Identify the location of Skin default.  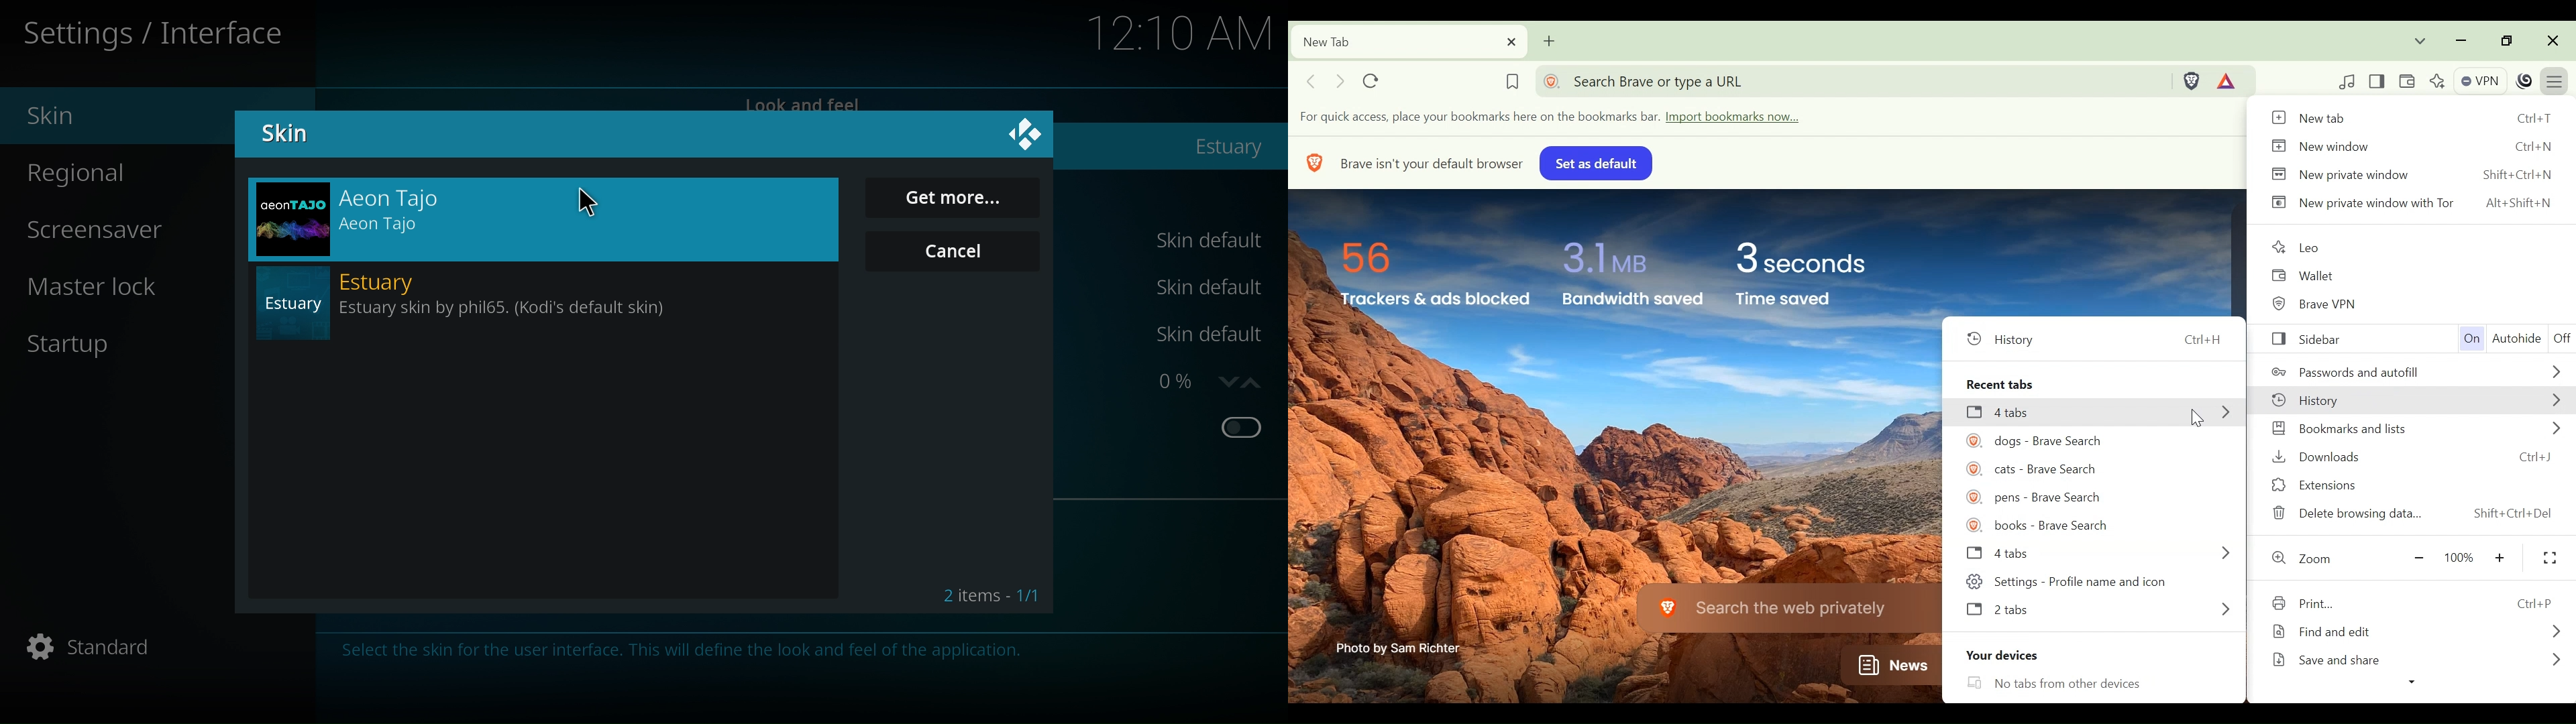
(1209, 241).